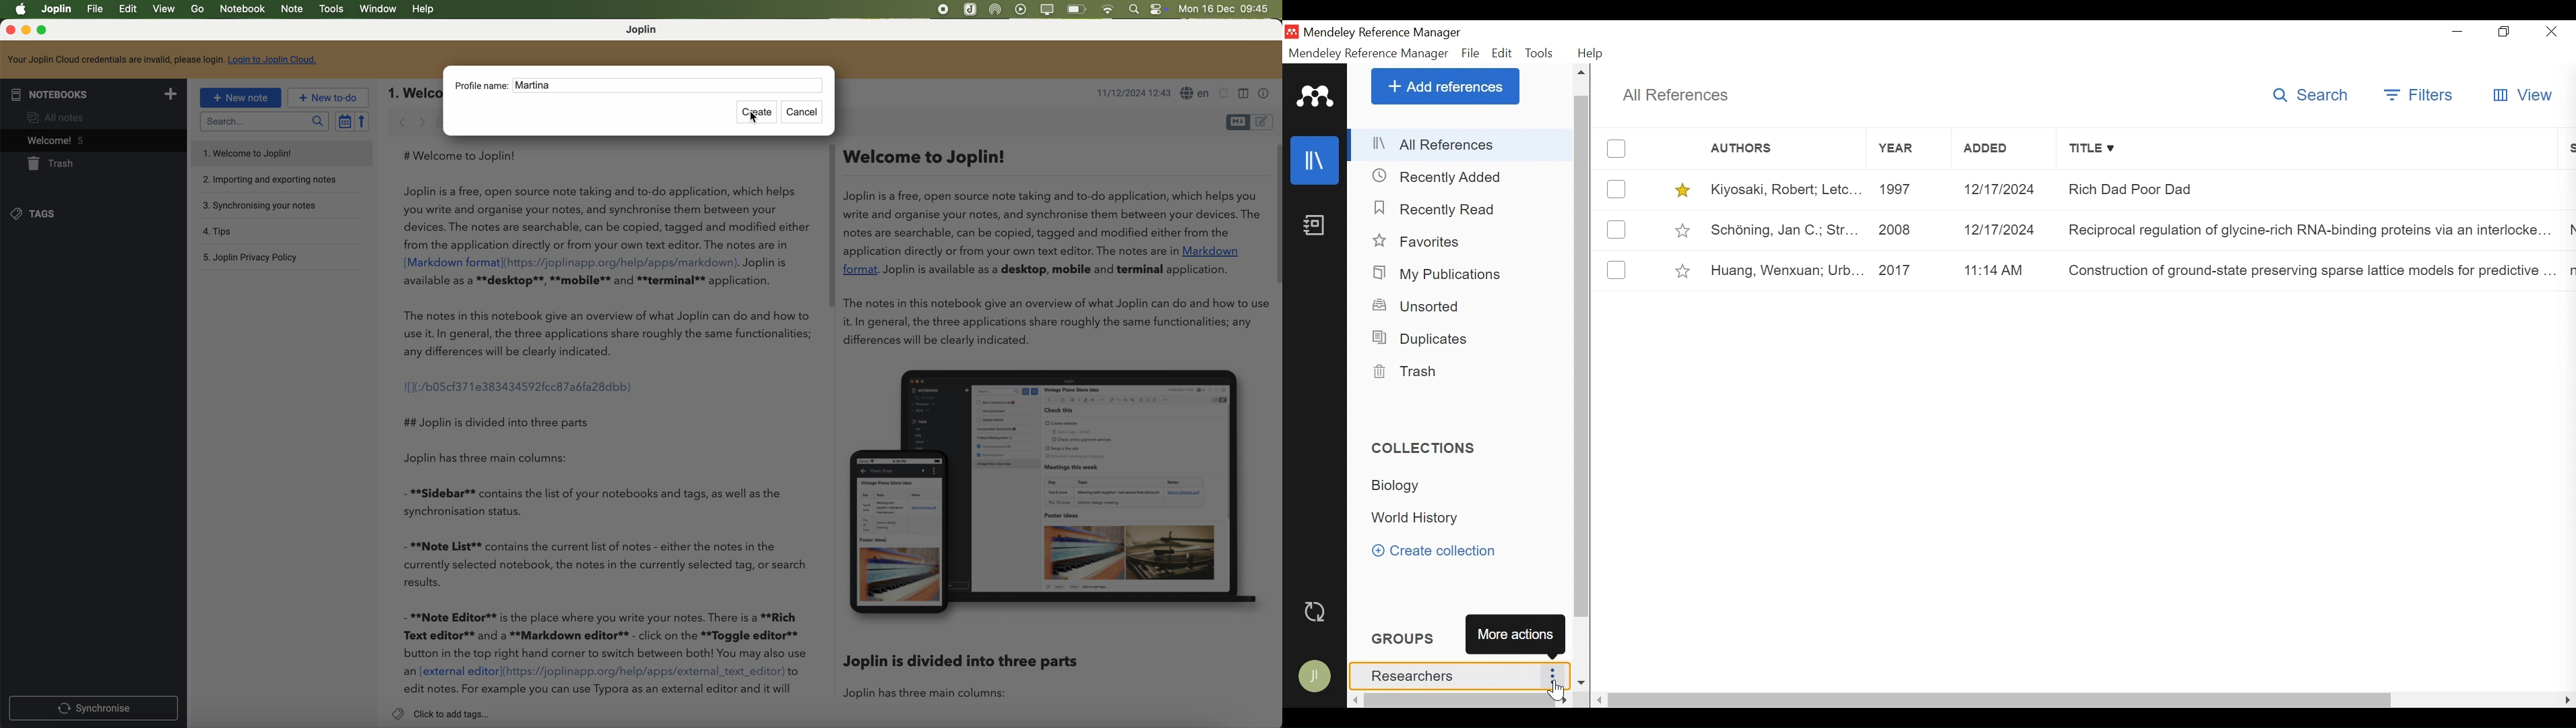 Image resolution: width=2576 pixels, height=728 pixels. Describe the element at coordinates (342, 121) in the screenshot. I see `toggle sort order field` at that location.